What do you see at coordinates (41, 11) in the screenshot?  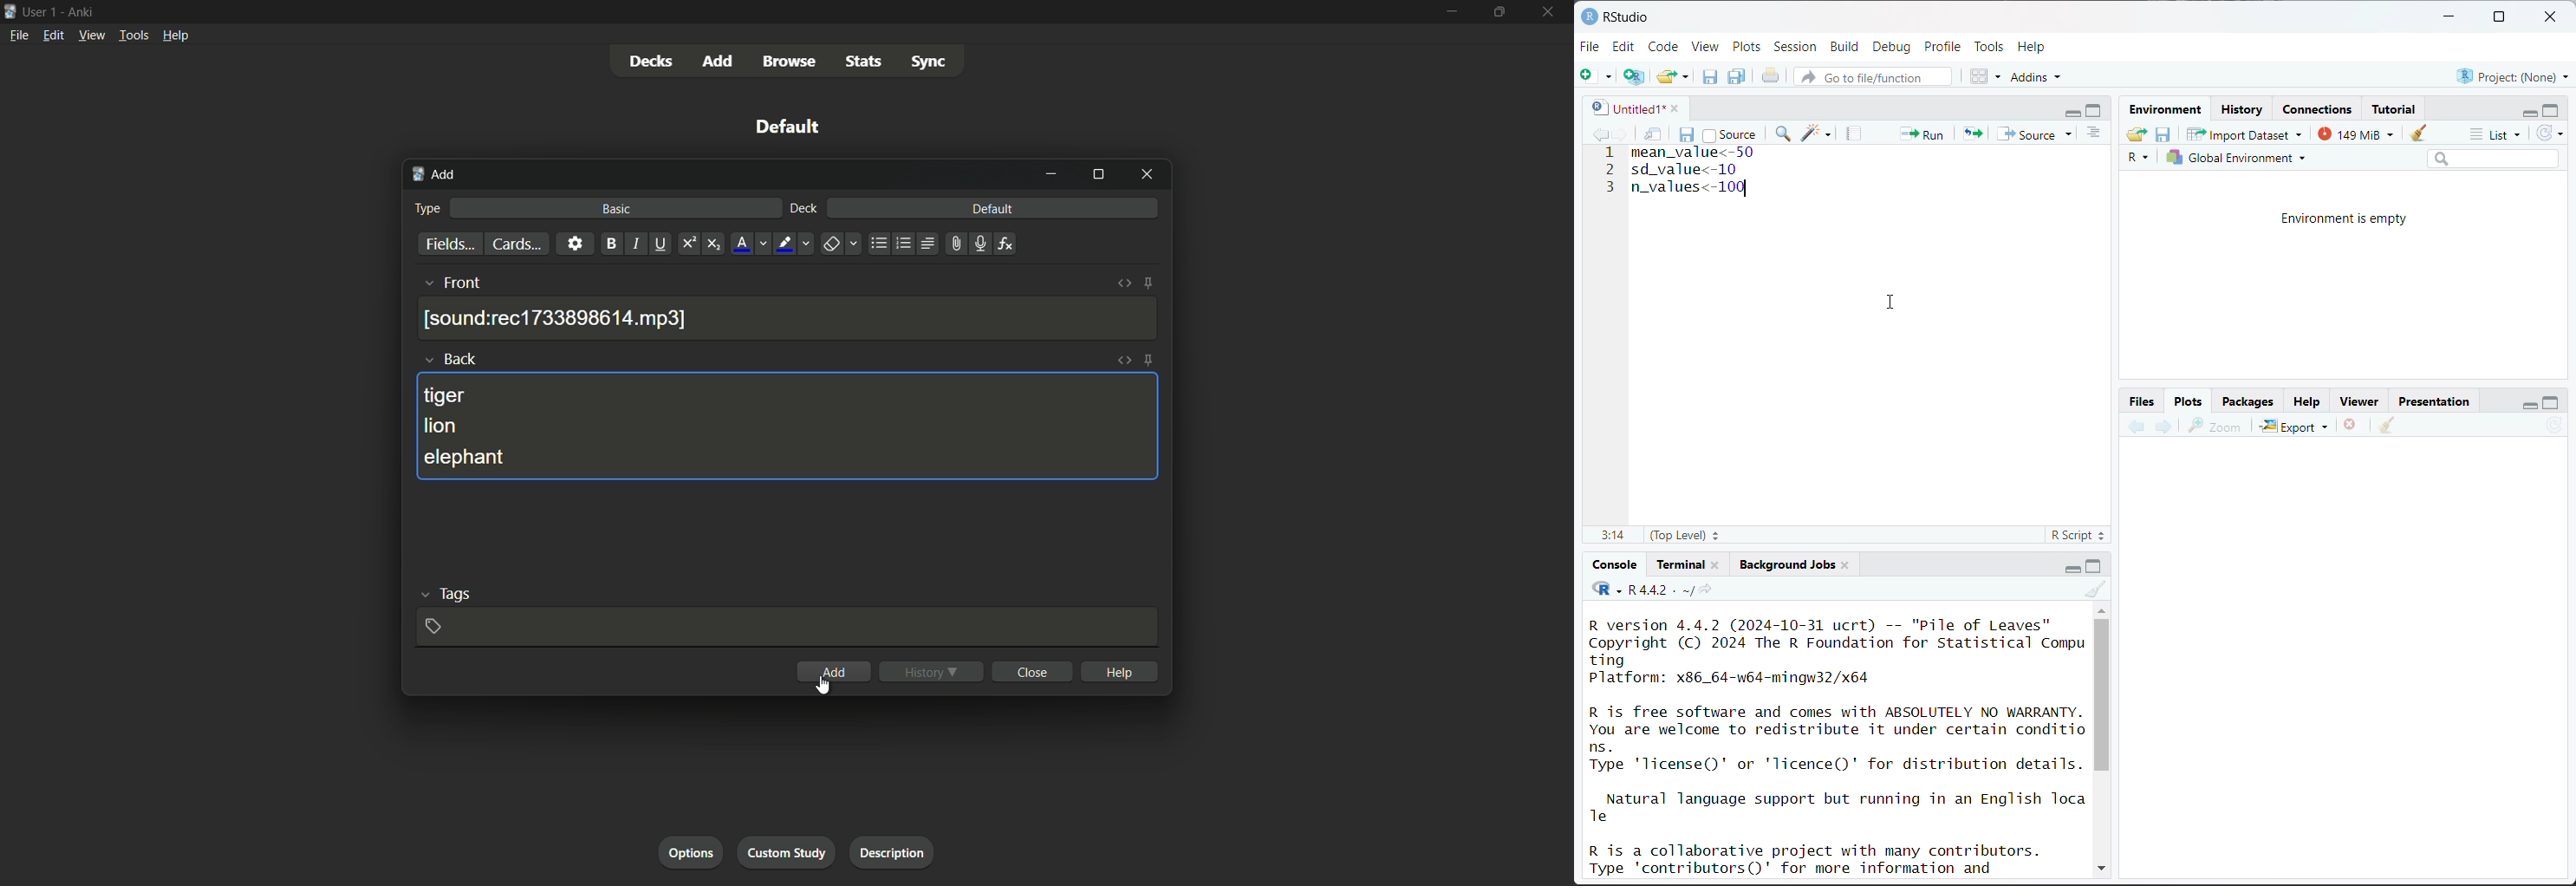 I see `user 1` at bounding box center [41, 11].